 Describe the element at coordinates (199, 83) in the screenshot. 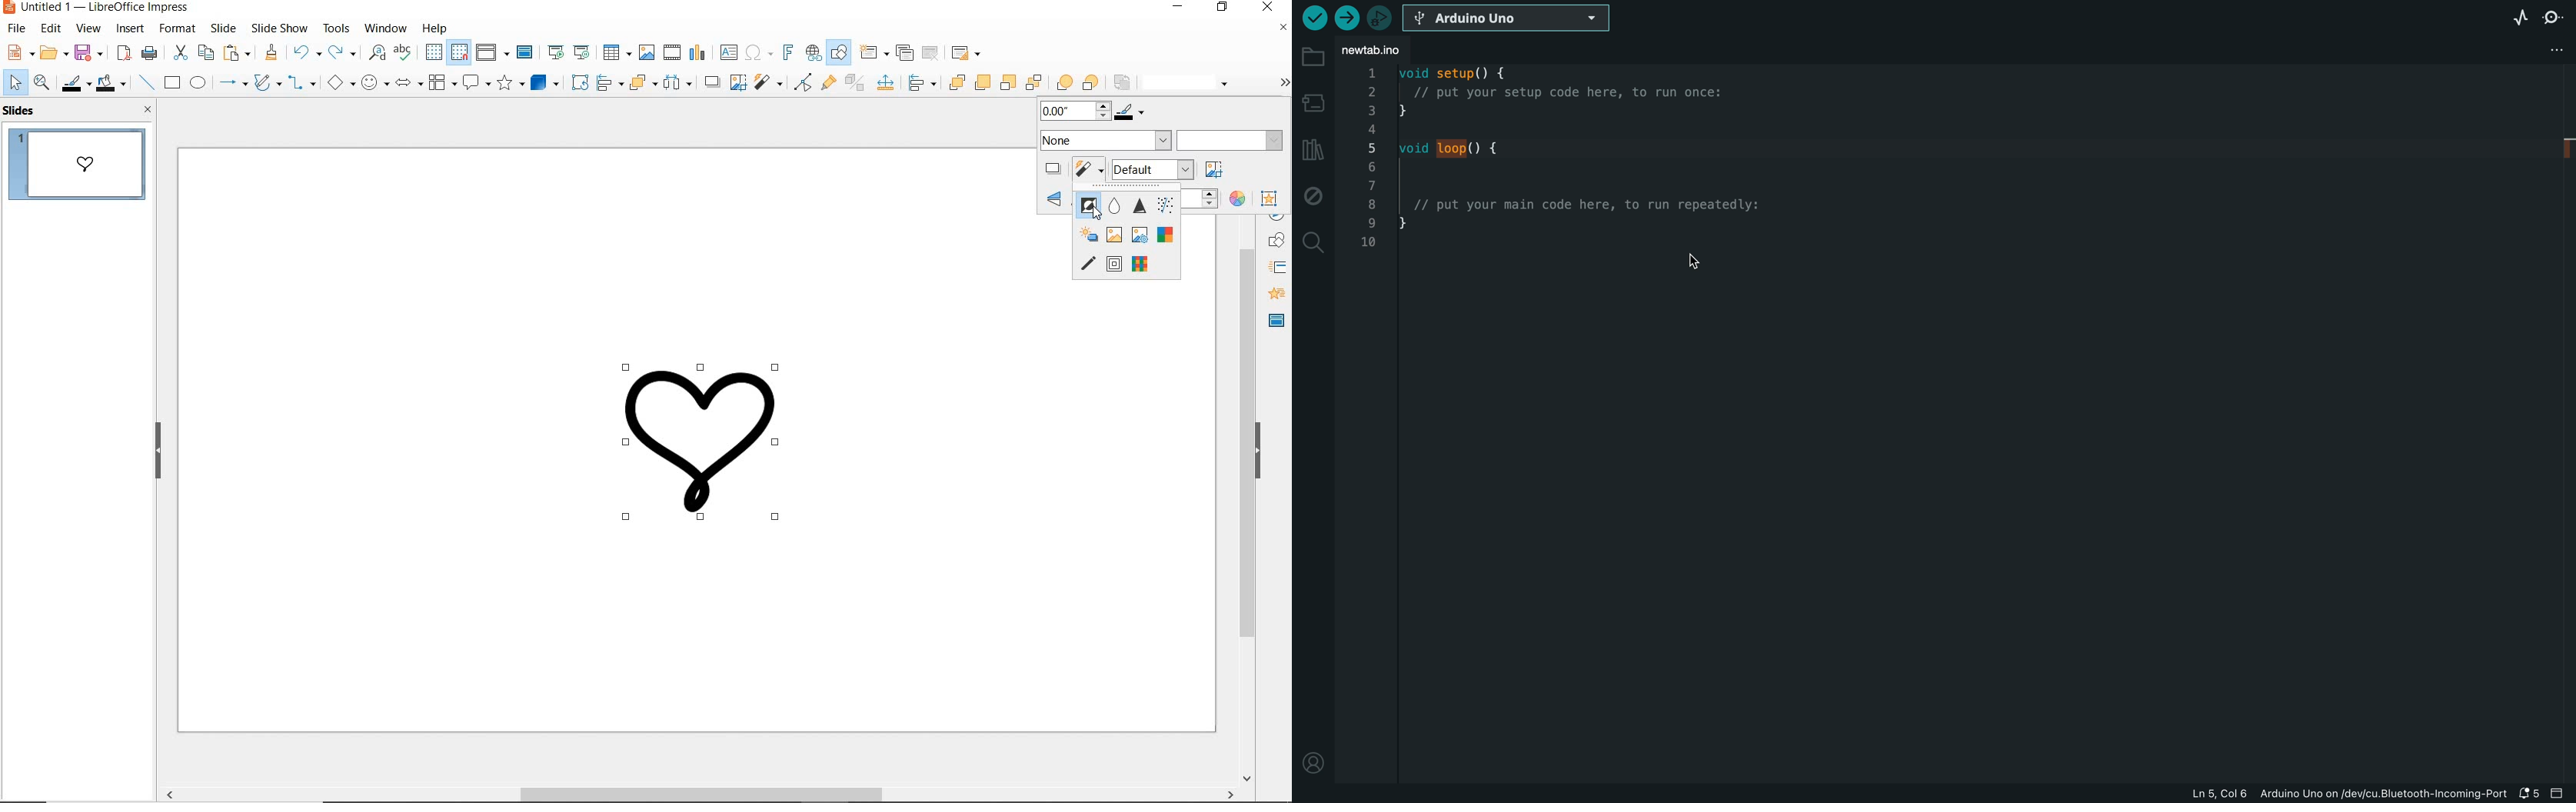

I see `ellipse` at that location.